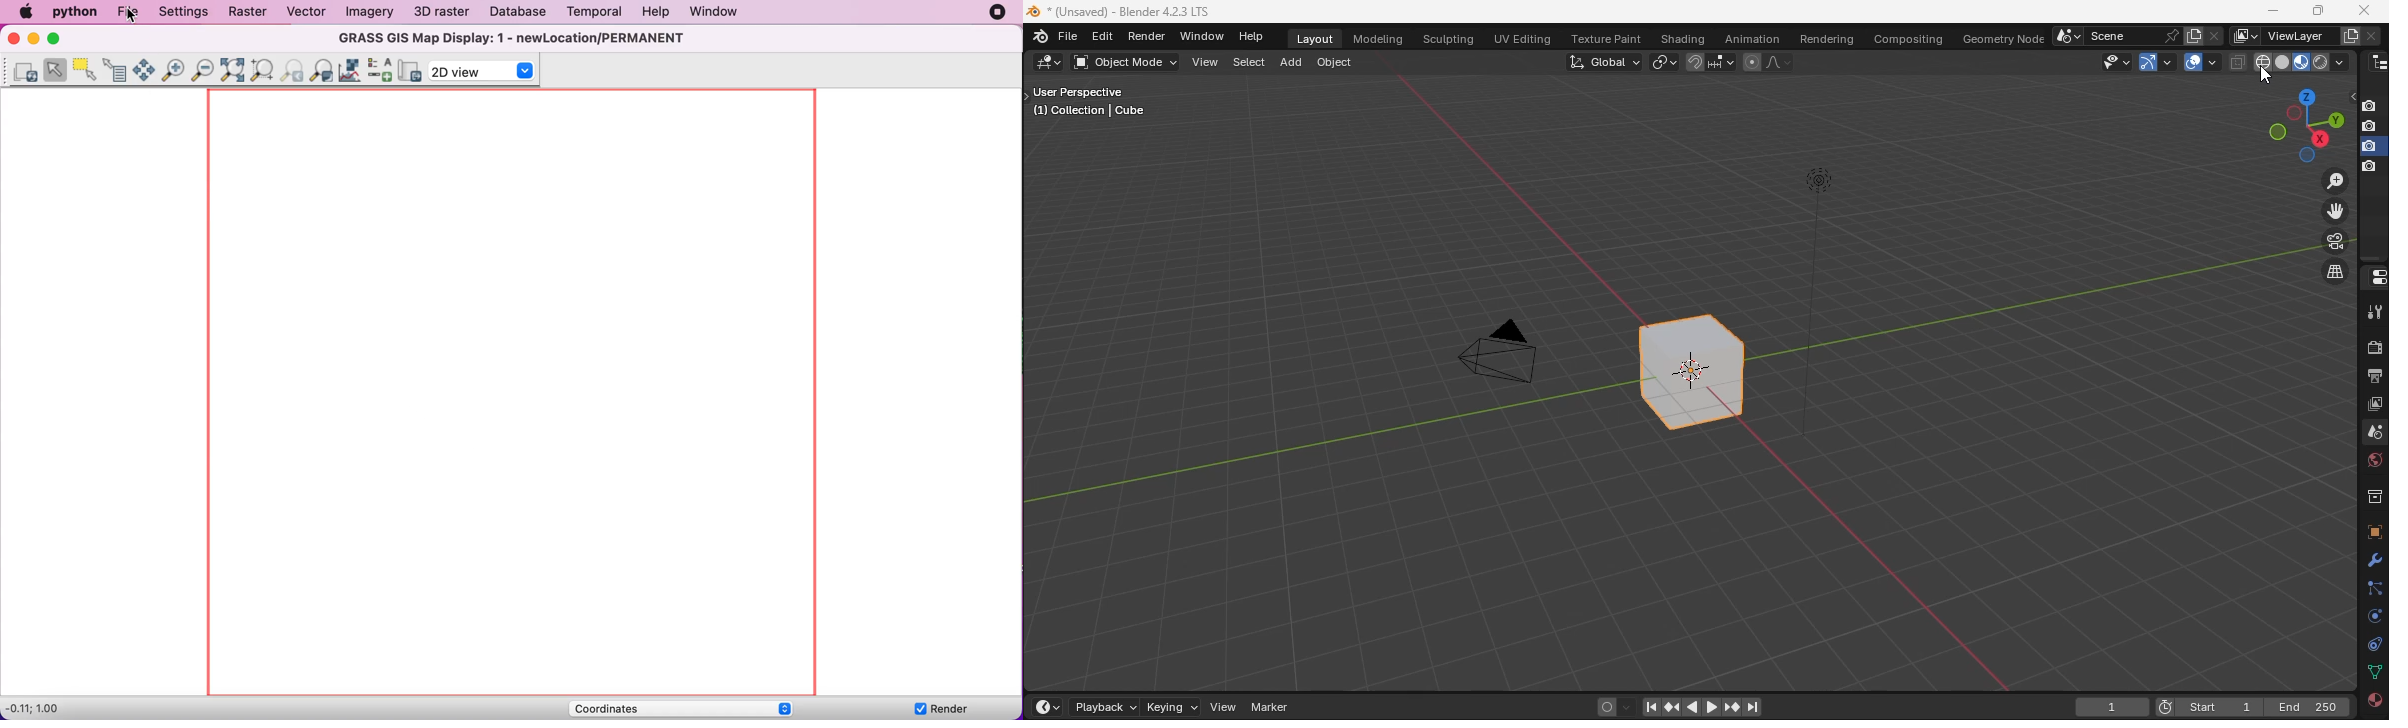 This screenshot has width=2408, height=728. What do you see at coordinates (2372, 146) in the screenshot?
I see `disable in renders` at bounding box center [2372, 146].